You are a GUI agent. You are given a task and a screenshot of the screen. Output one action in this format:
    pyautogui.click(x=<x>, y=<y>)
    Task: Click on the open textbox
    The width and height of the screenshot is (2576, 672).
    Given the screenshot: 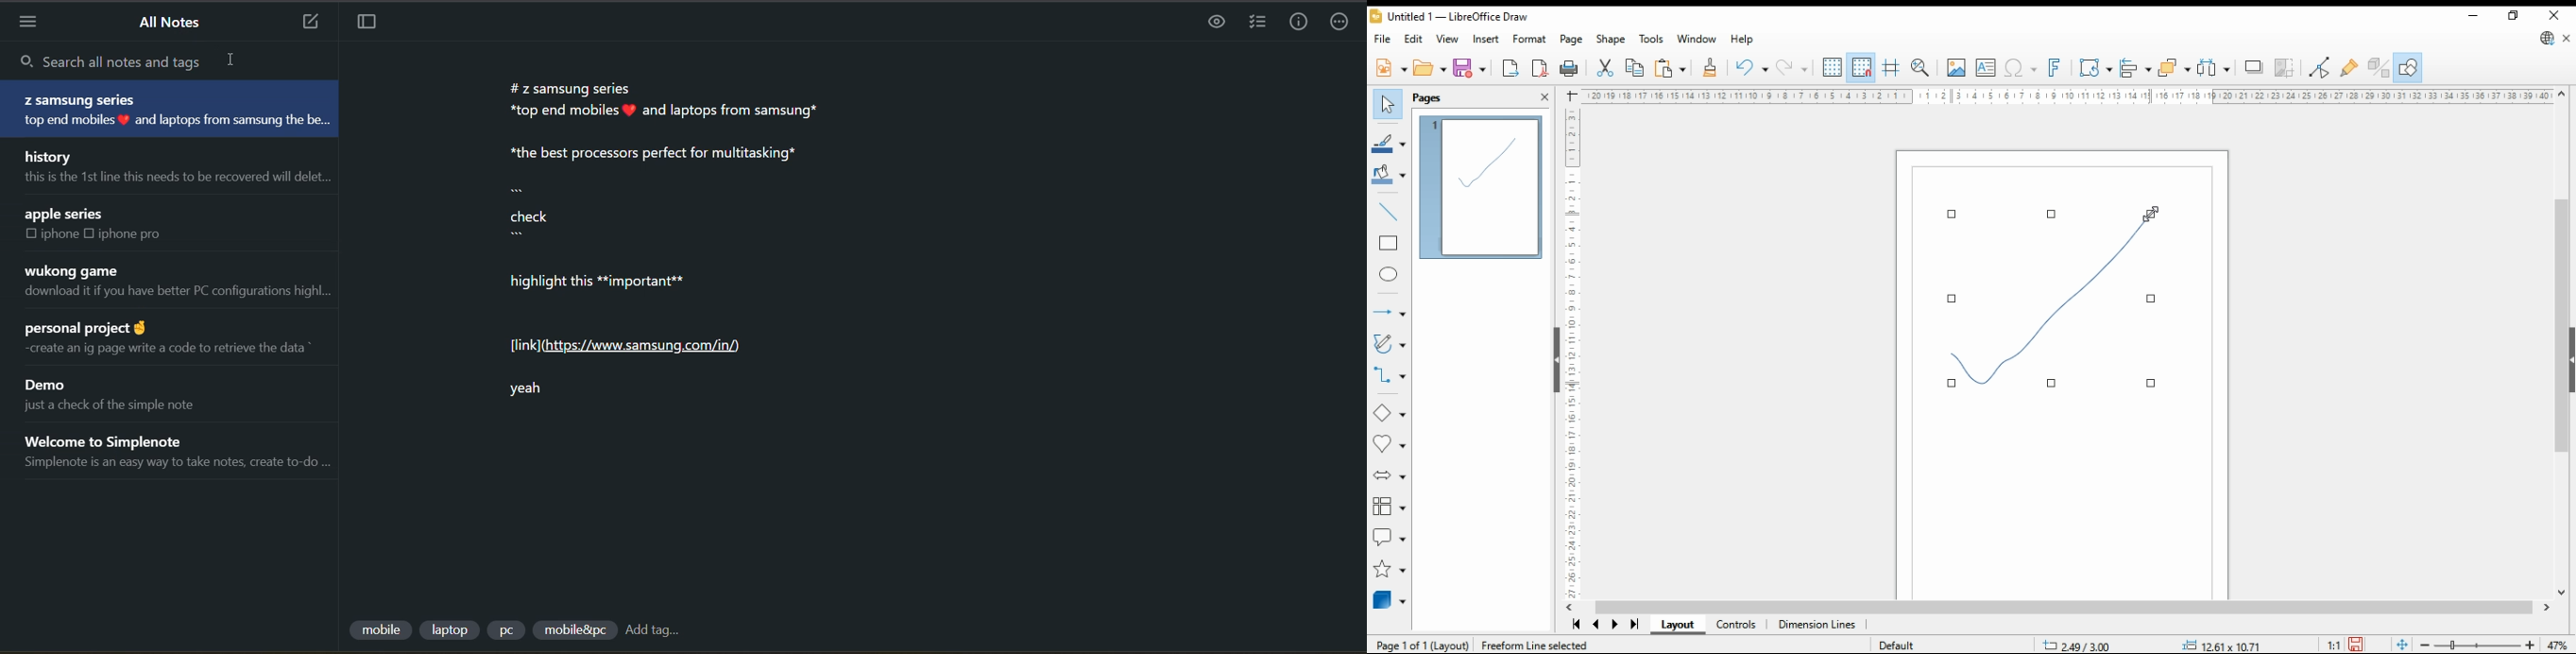 What is the action you would take?
    pyautogui.click(x=1987, y=68)
    